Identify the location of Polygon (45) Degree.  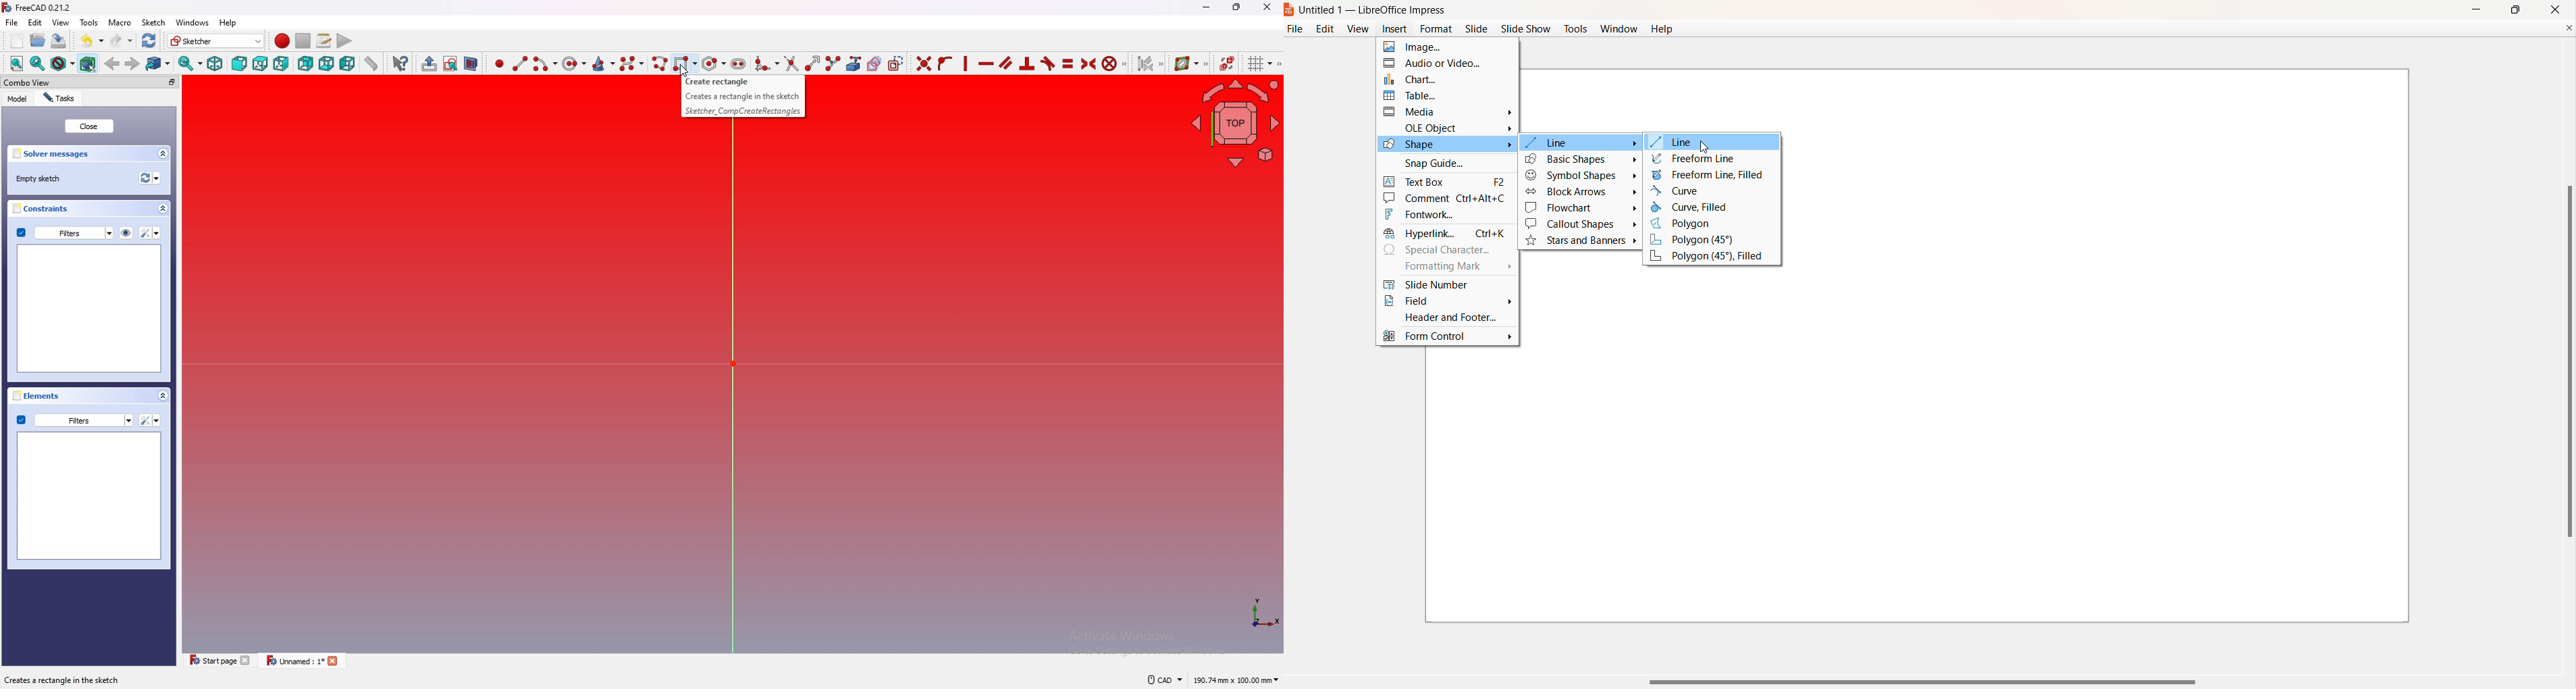
(1703, 240).